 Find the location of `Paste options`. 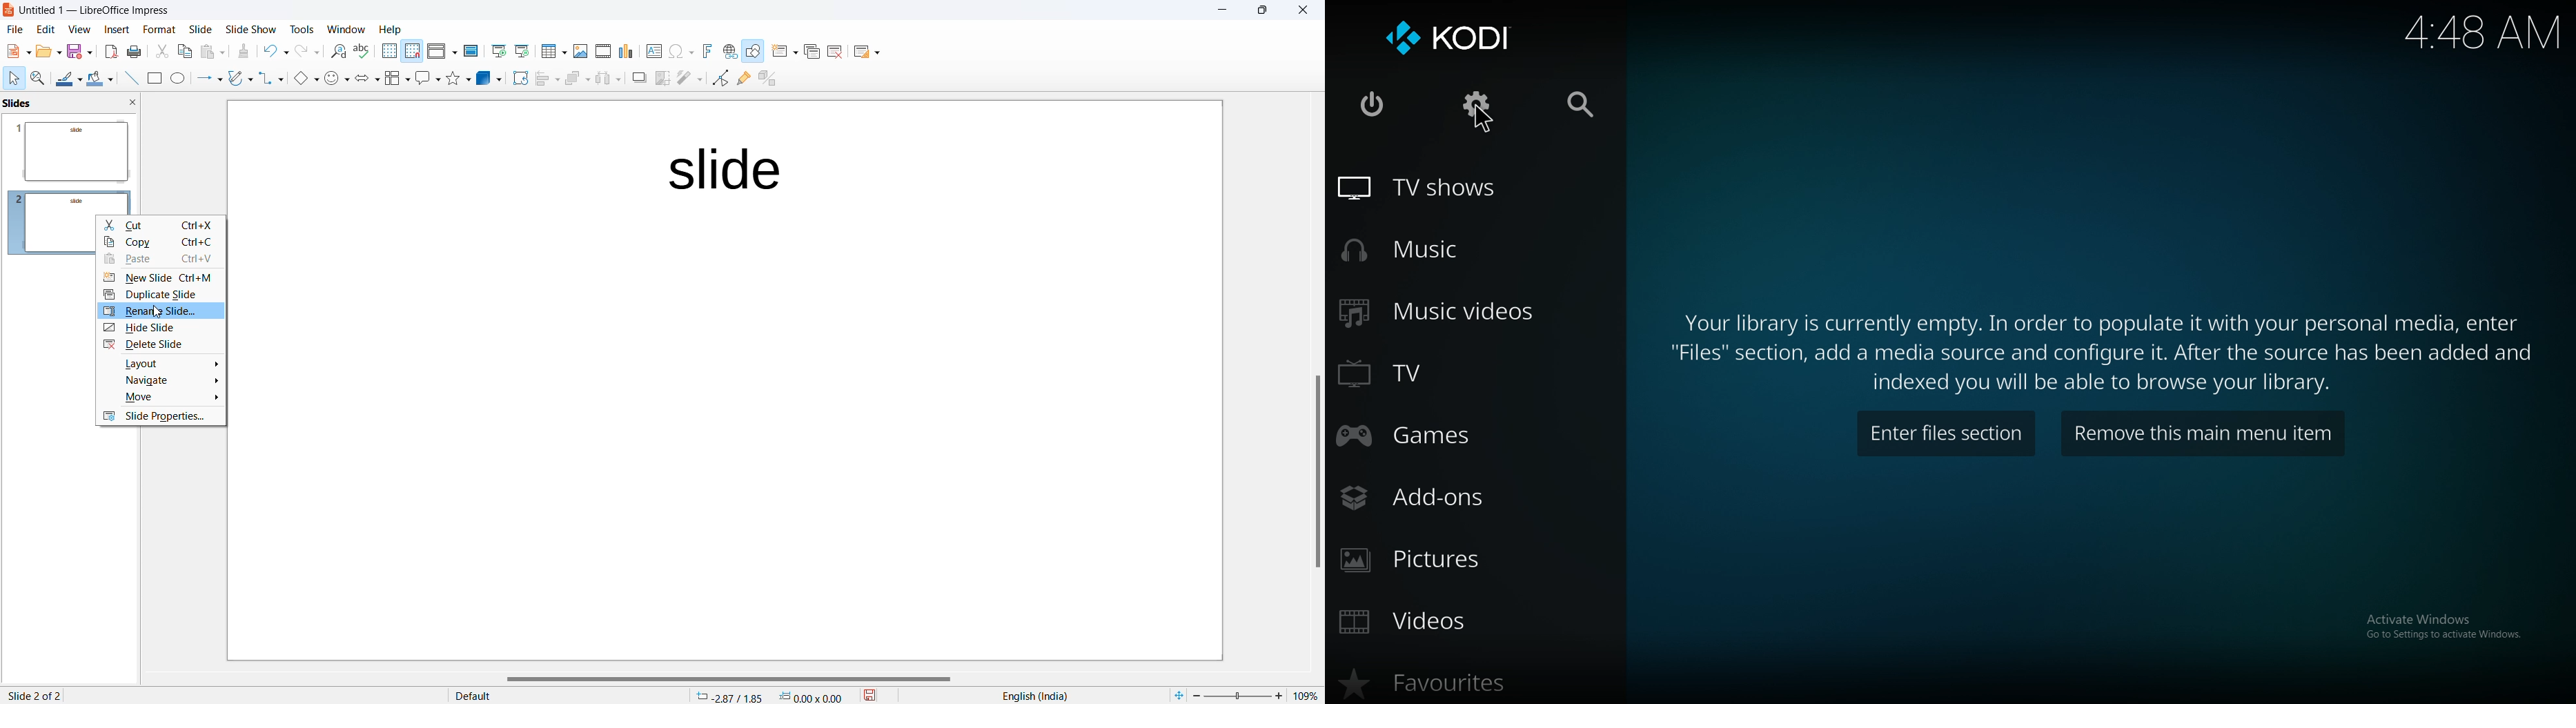

Paste options is located at coordinates (214, 51).